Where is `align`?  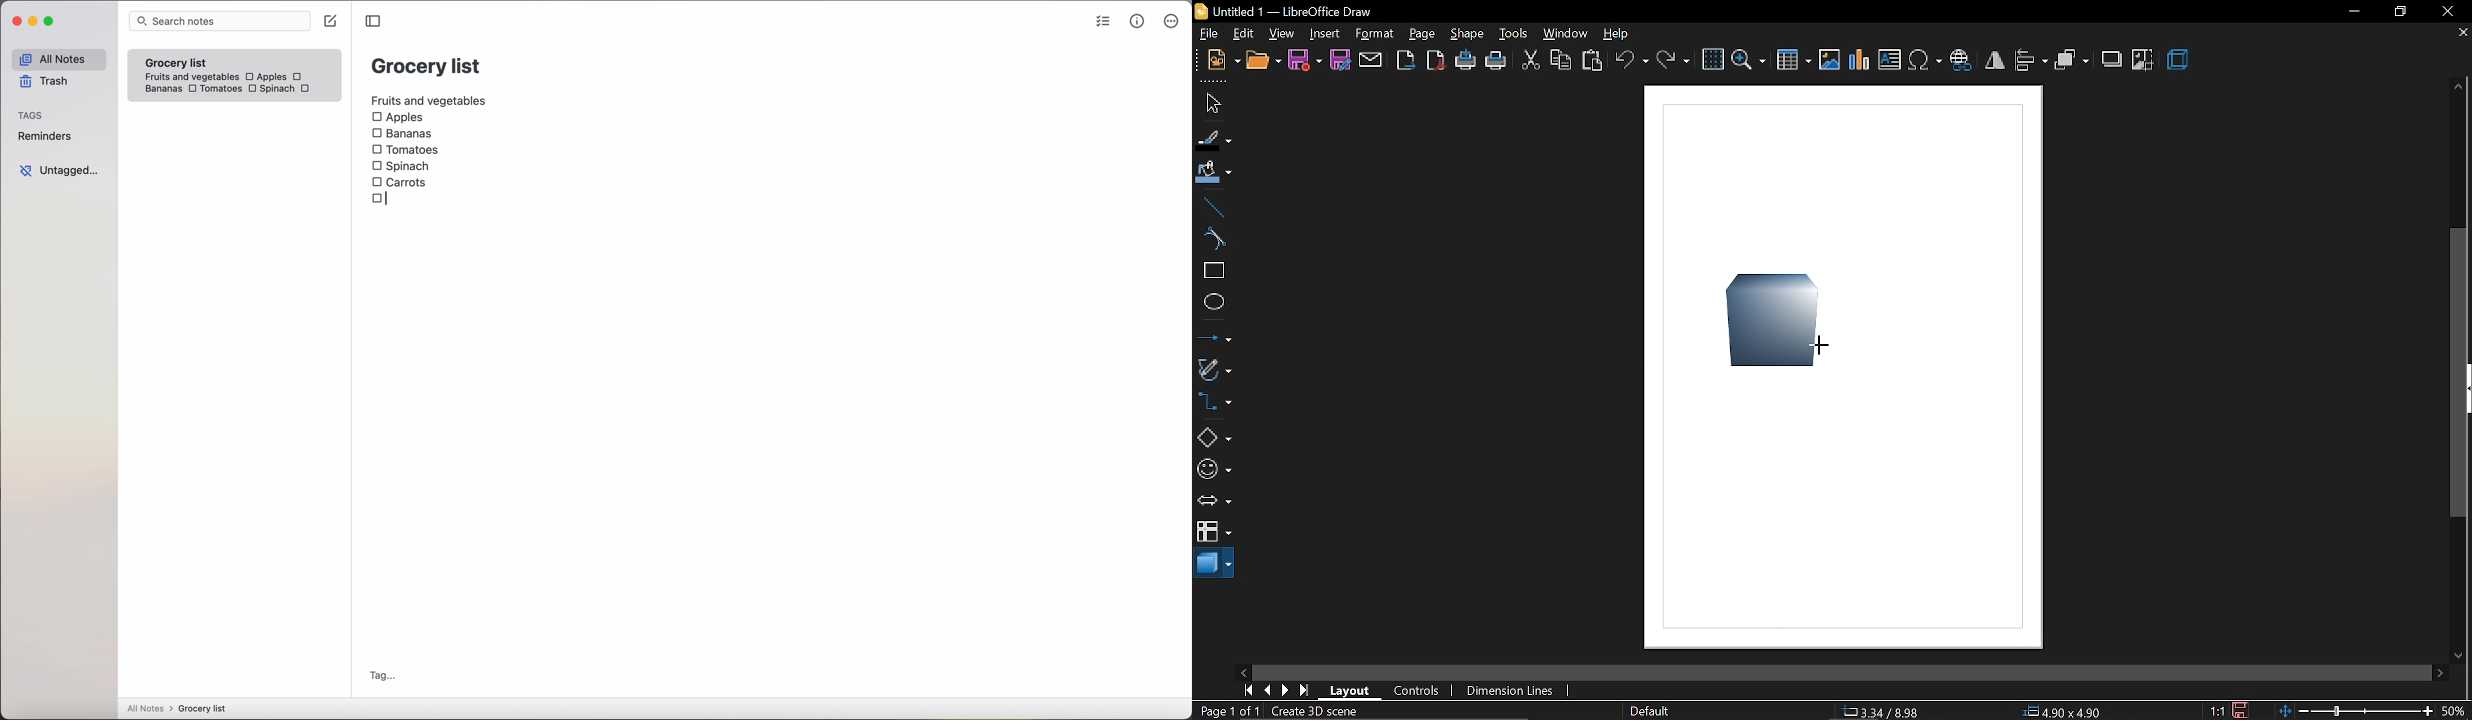 align is located at coordinates (2031, 62).